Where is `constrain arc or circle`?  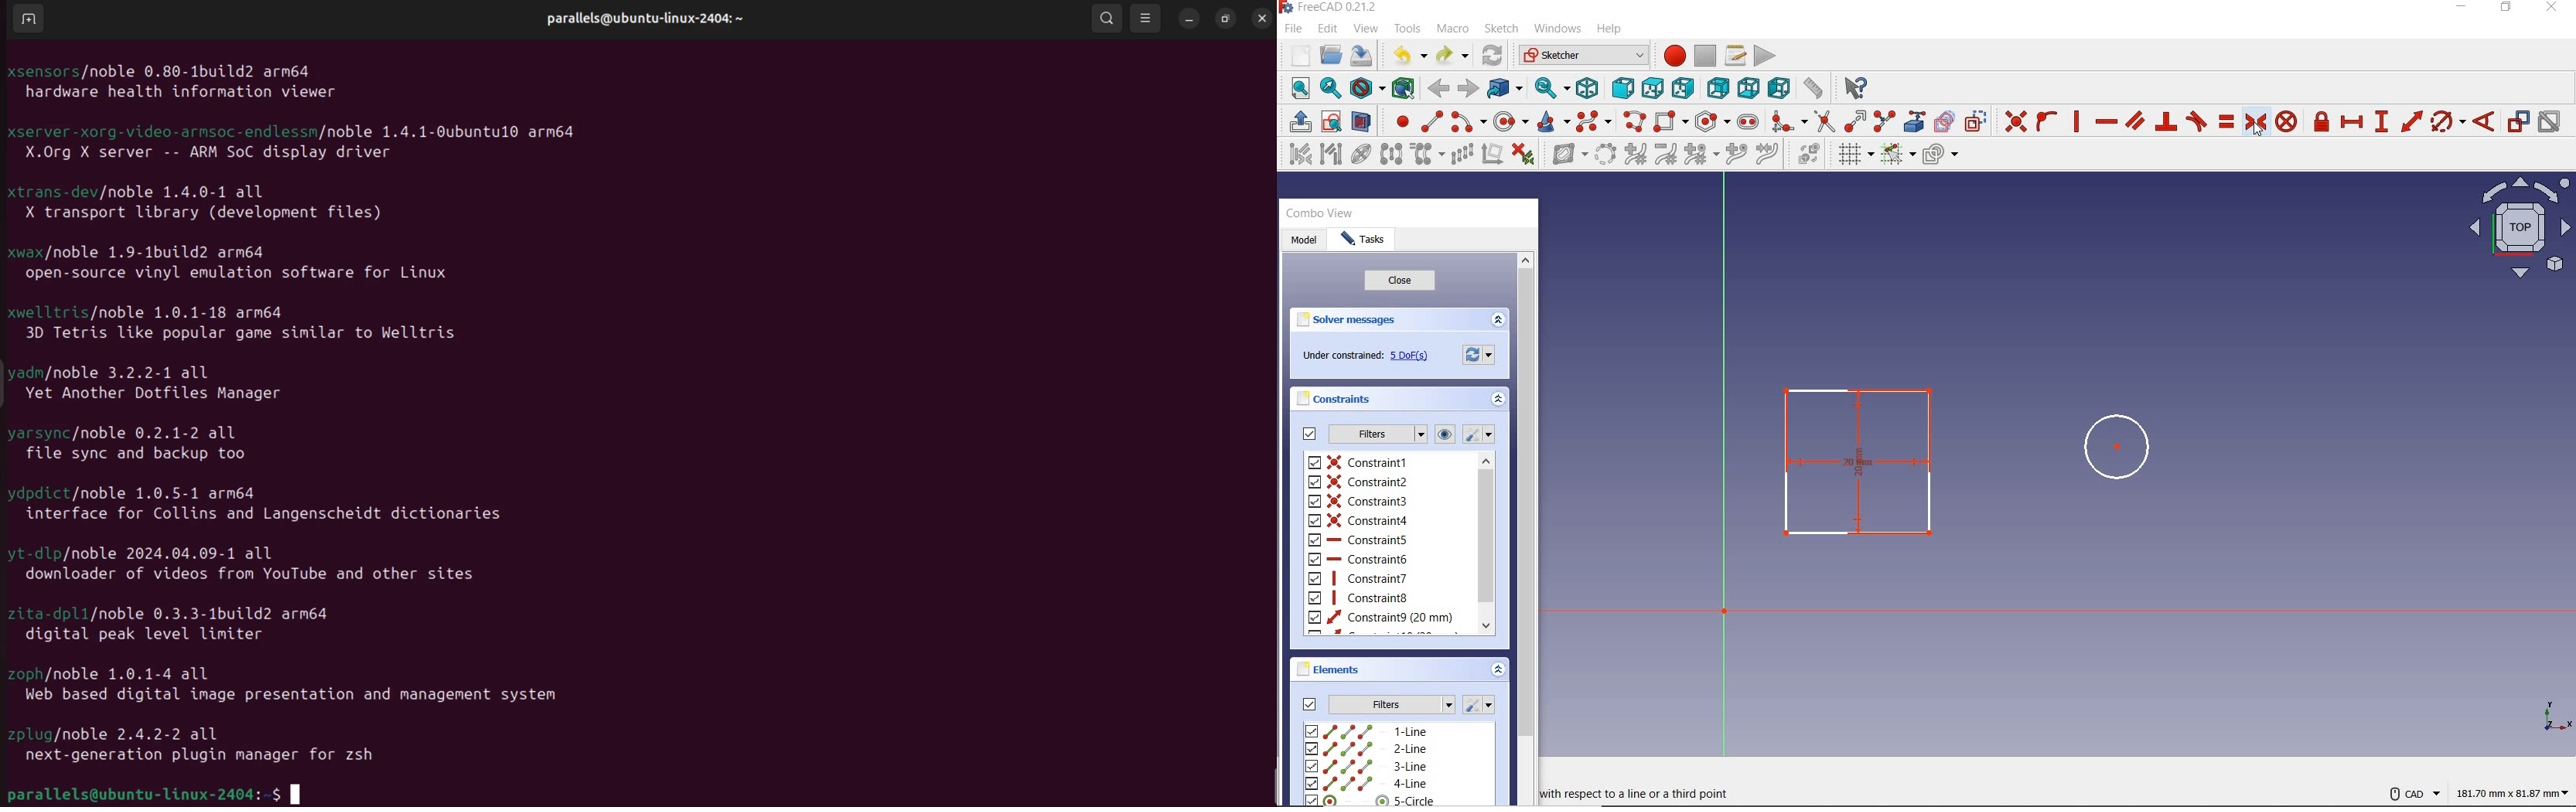
constrain arc or circle is located at coordinates (2448, 122).